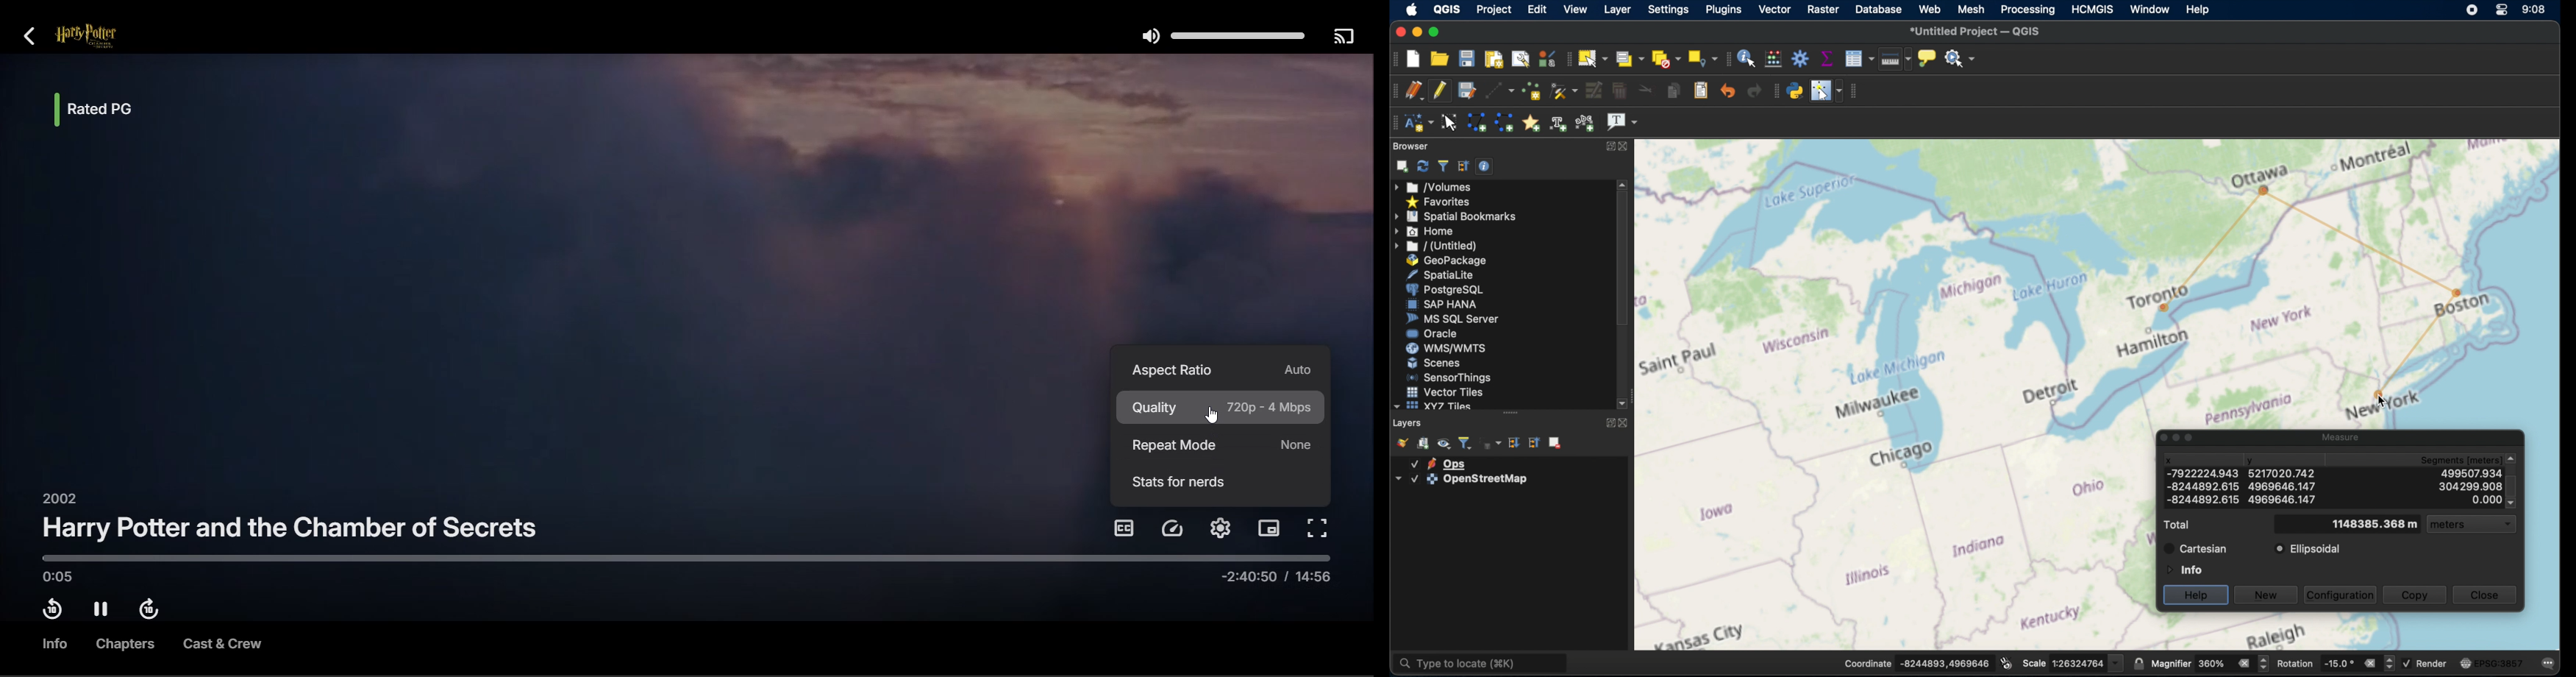  I want to click on close, so click(1627, 145).